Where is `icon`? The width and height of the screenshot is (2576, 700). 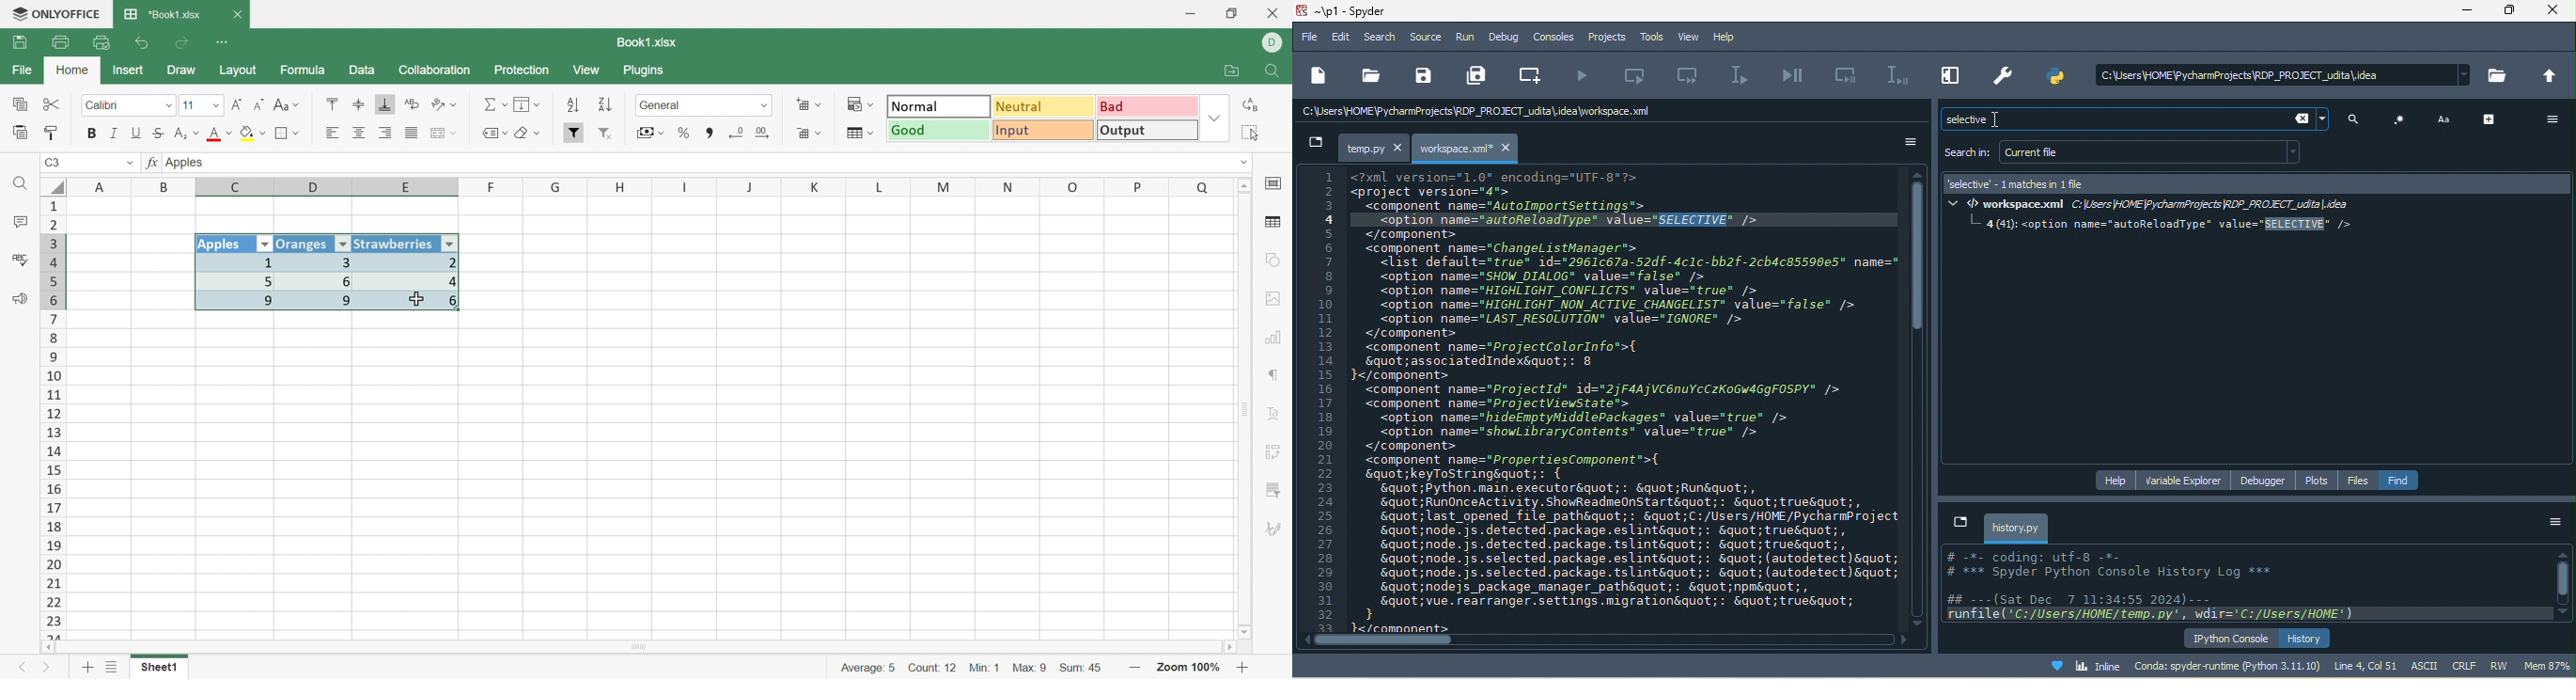 icon is located at coordinates (2400, 119).